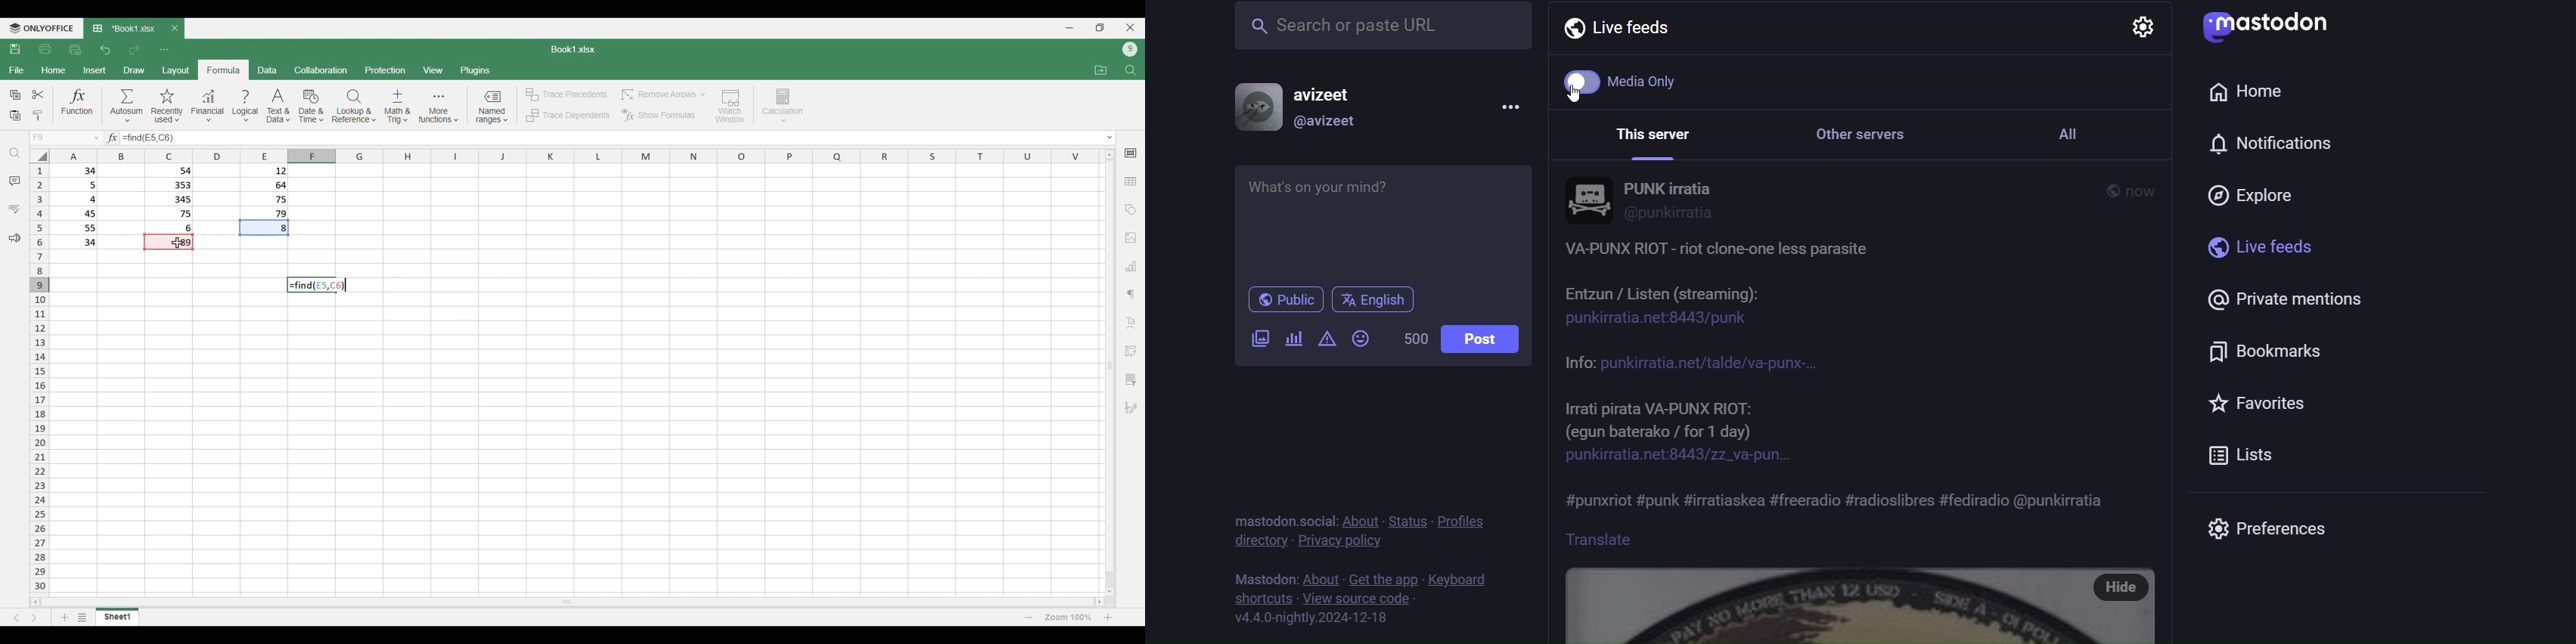 The height and width of the screenshot is (644, 2576). I want to click on explore, so click(2255, 194).